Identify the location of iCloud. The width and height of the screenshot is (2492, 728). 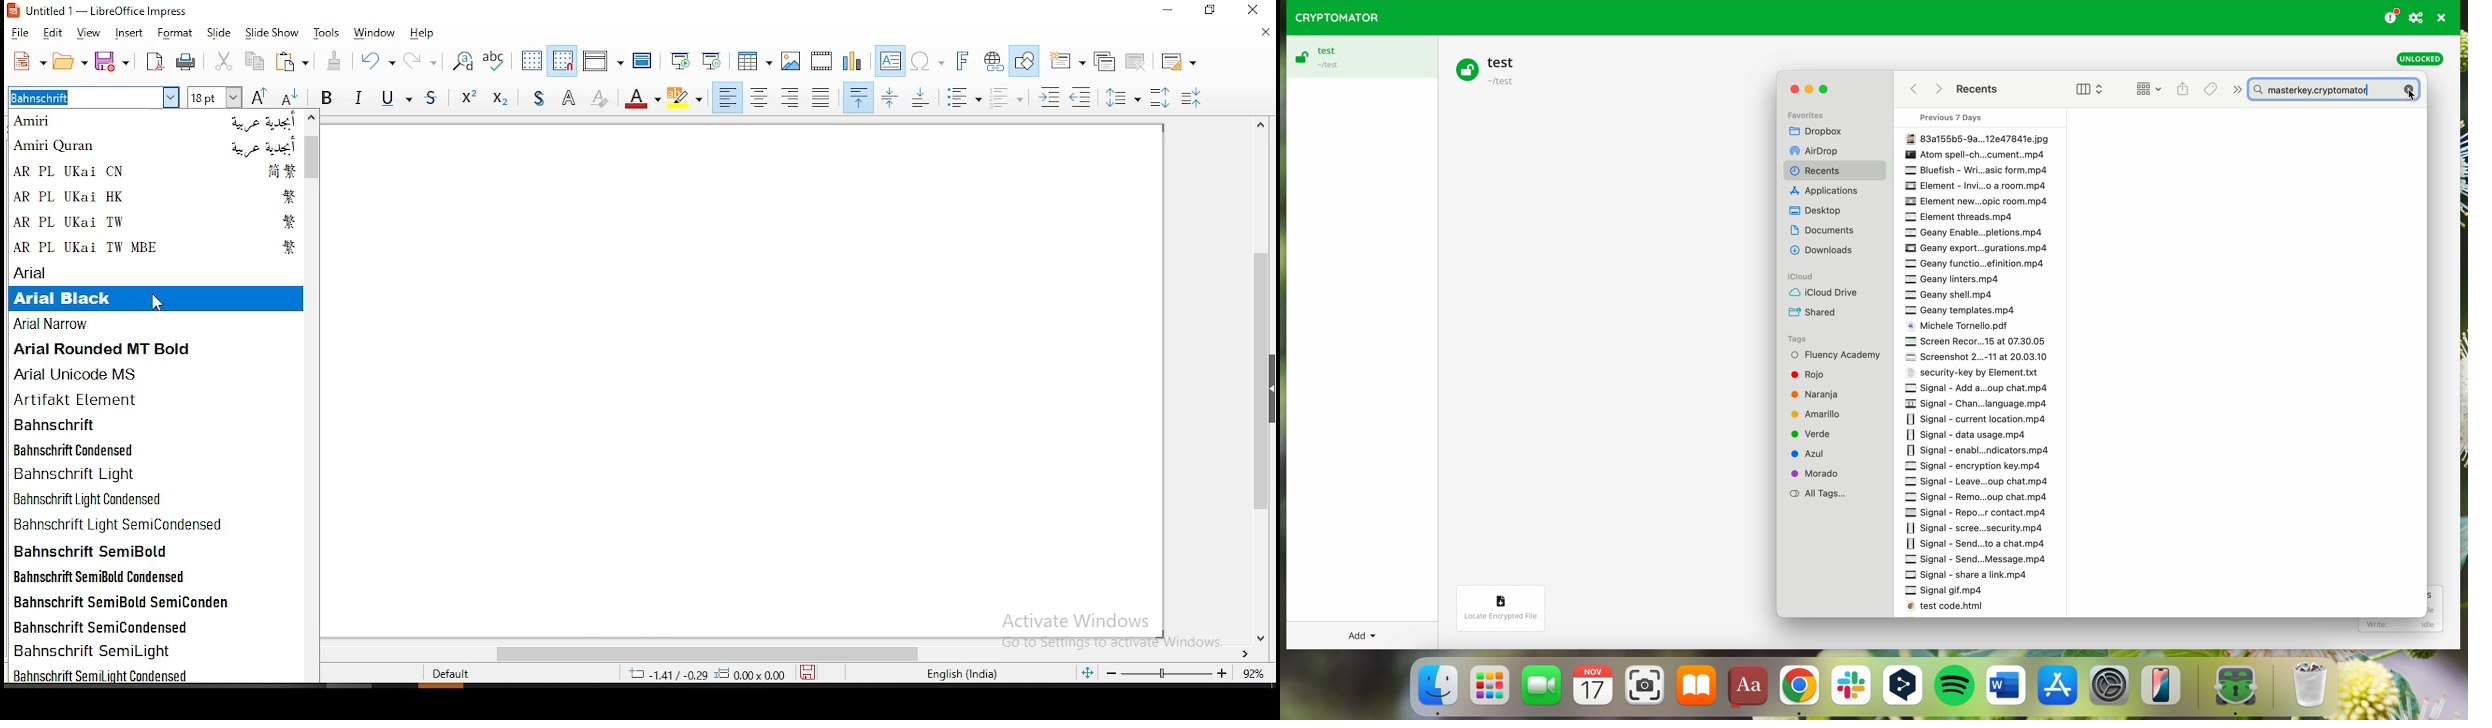
(1805, 276).